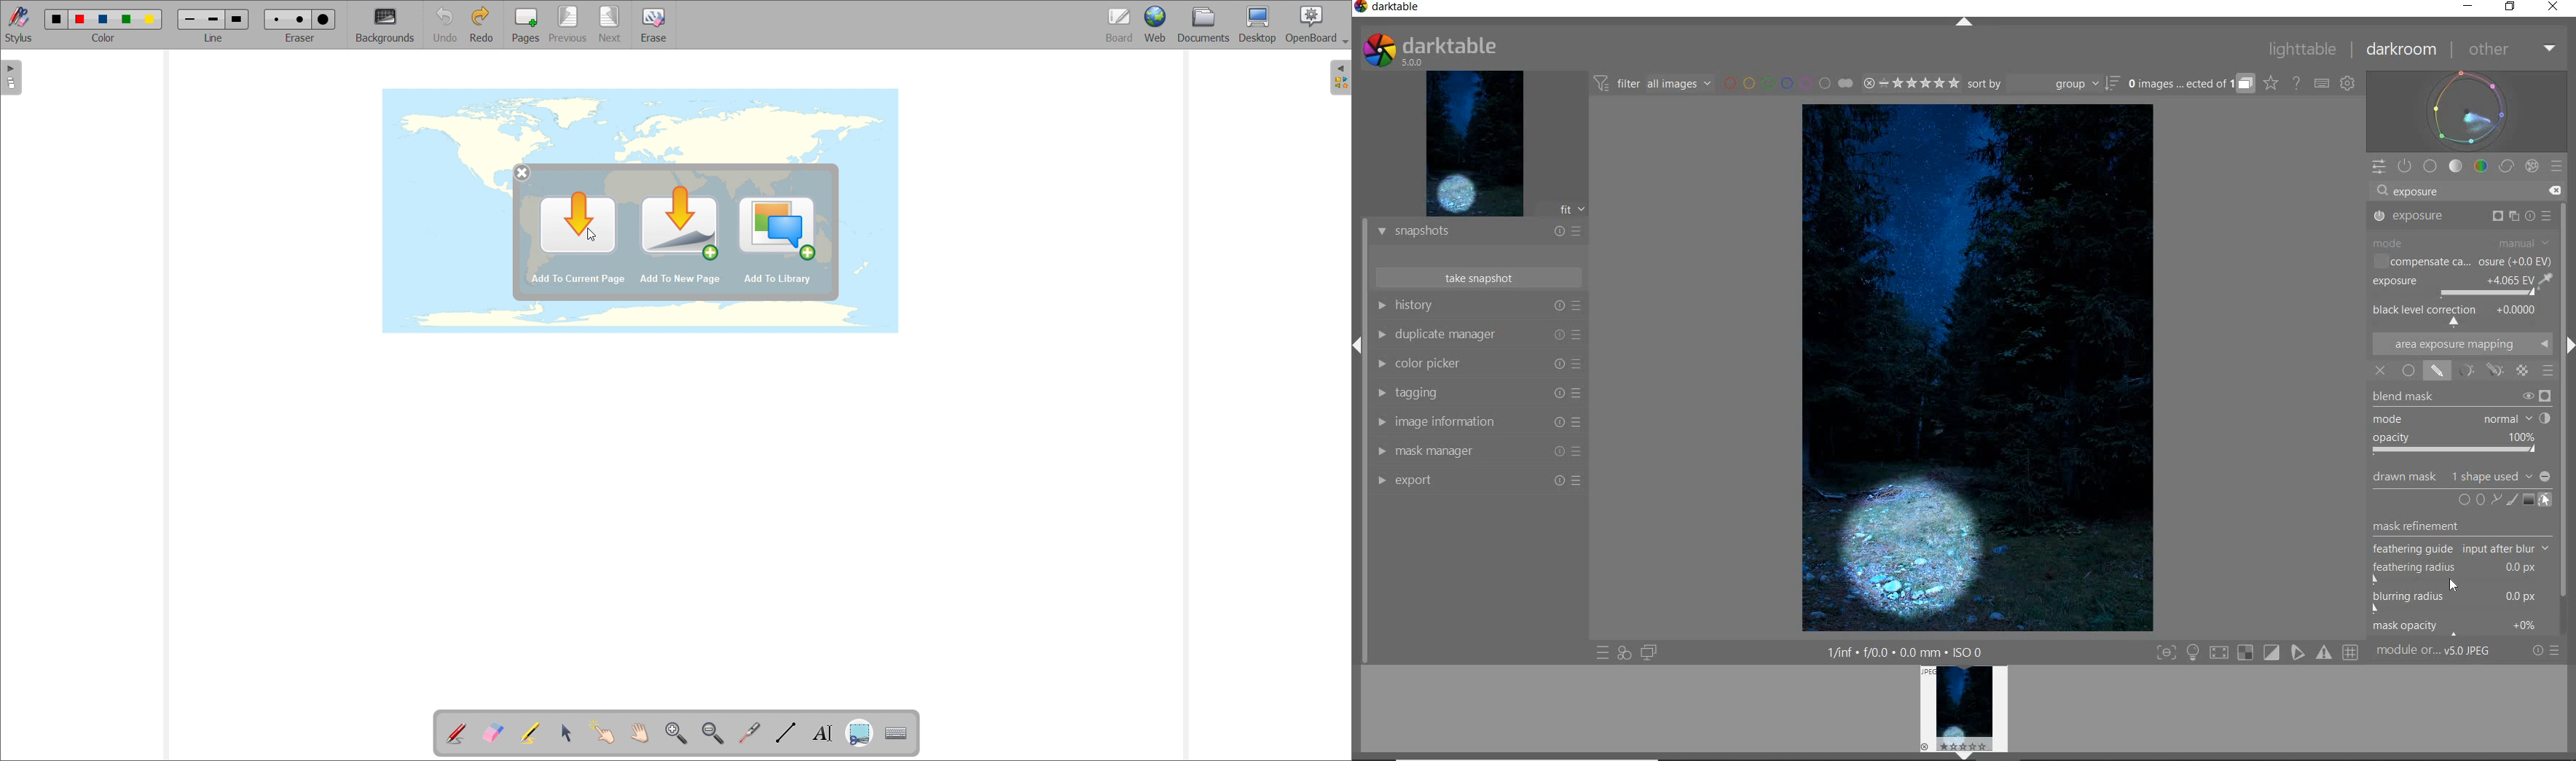  What do you see at coordinates (151, 20) in the screenshot?
I see `yellow` at bounding box center [151, 20].